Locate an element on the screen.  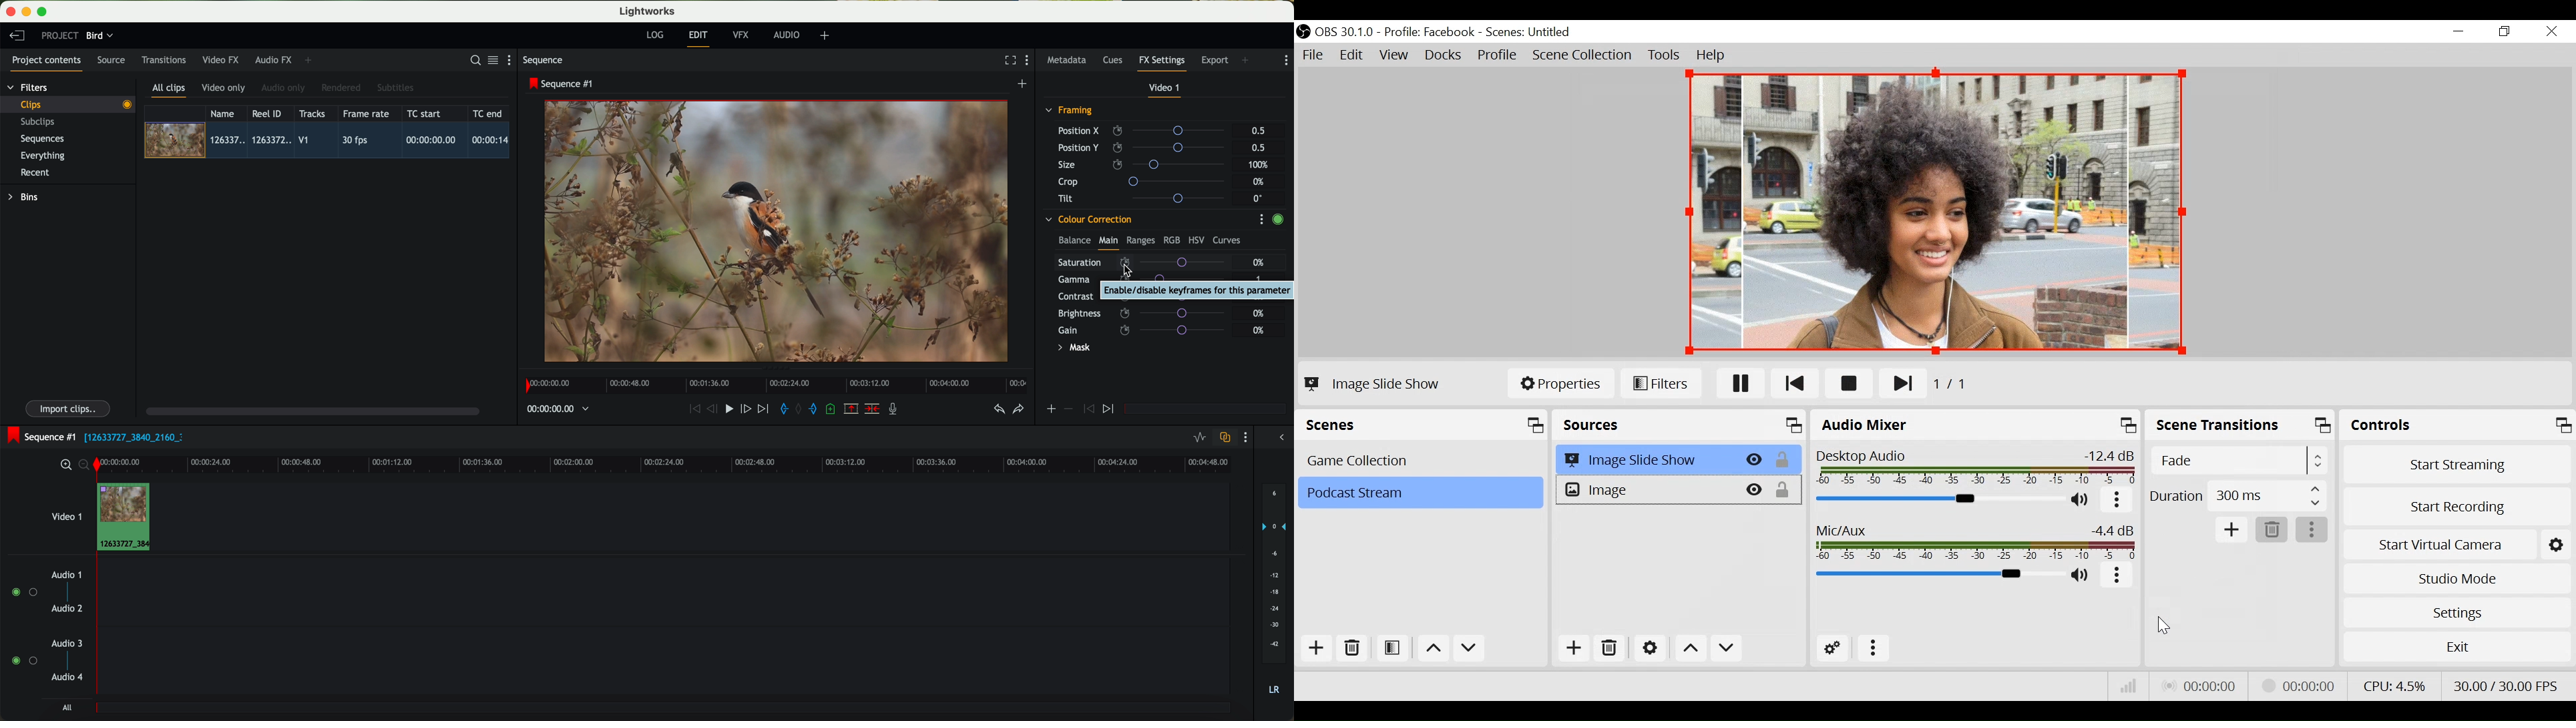
add 'in' mark is located at coordinates (781, 411).